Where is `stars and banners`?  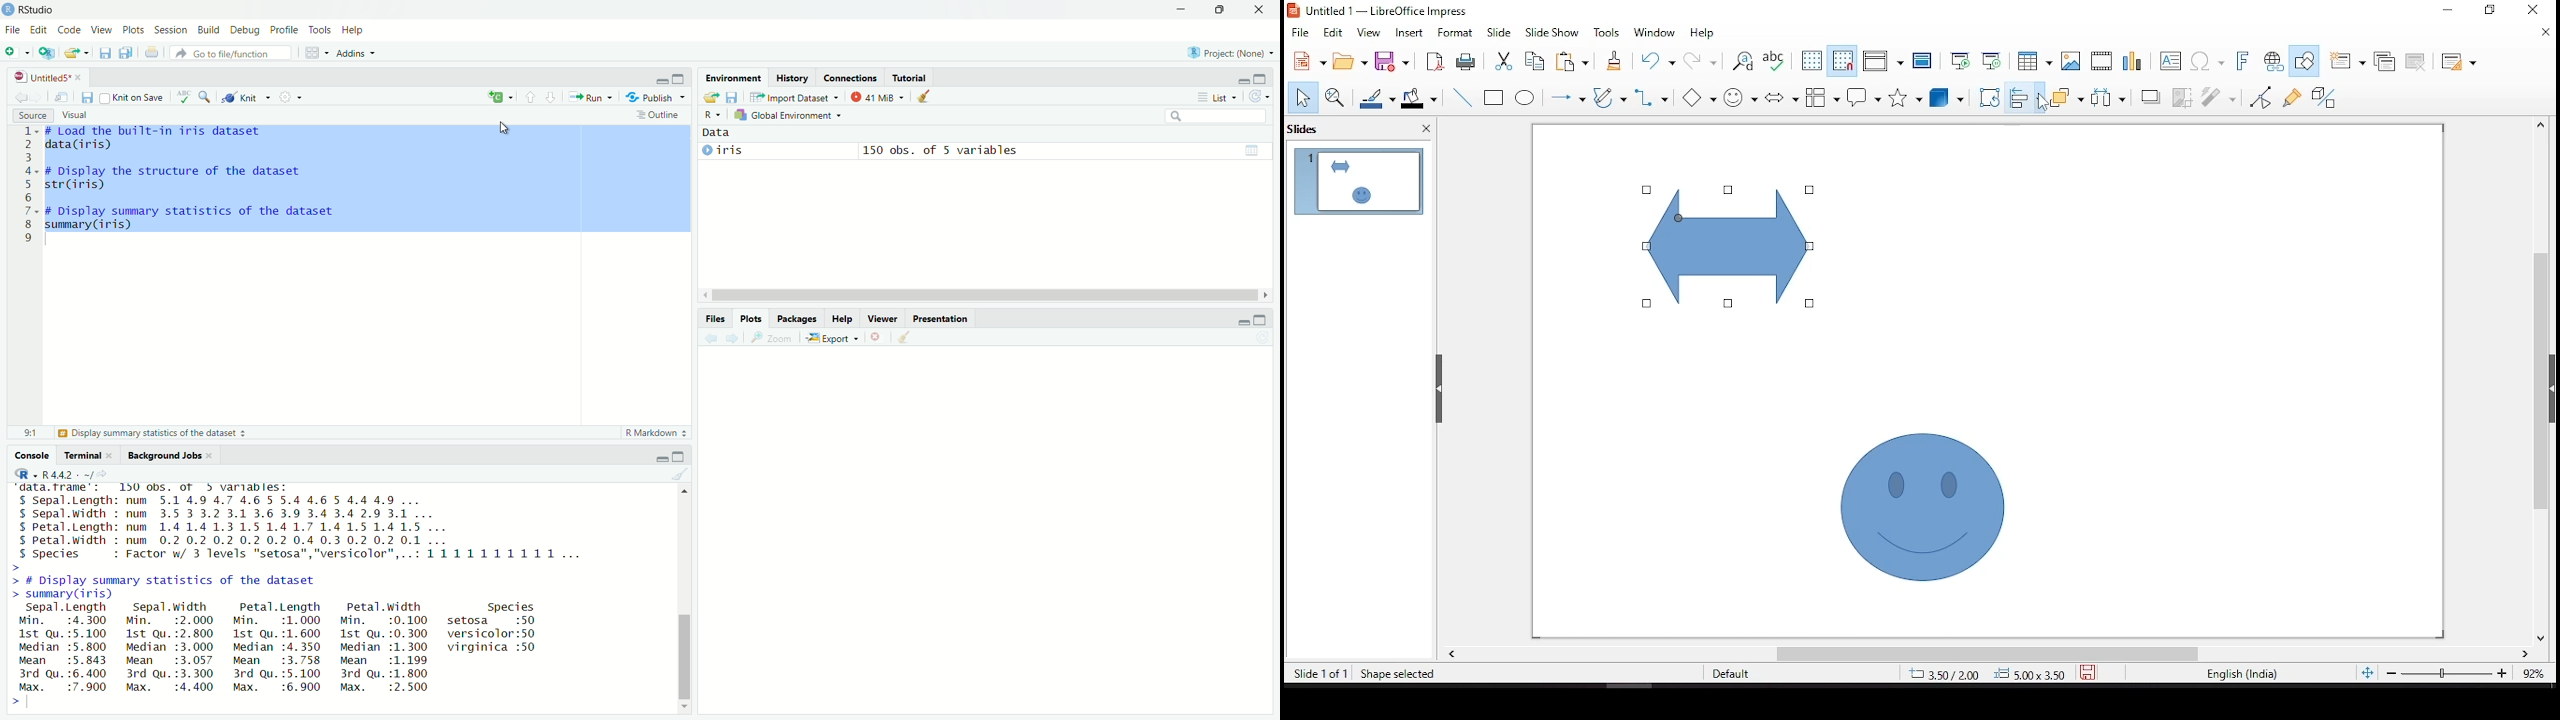 stars and banners is located at coordinates (1903, 96).